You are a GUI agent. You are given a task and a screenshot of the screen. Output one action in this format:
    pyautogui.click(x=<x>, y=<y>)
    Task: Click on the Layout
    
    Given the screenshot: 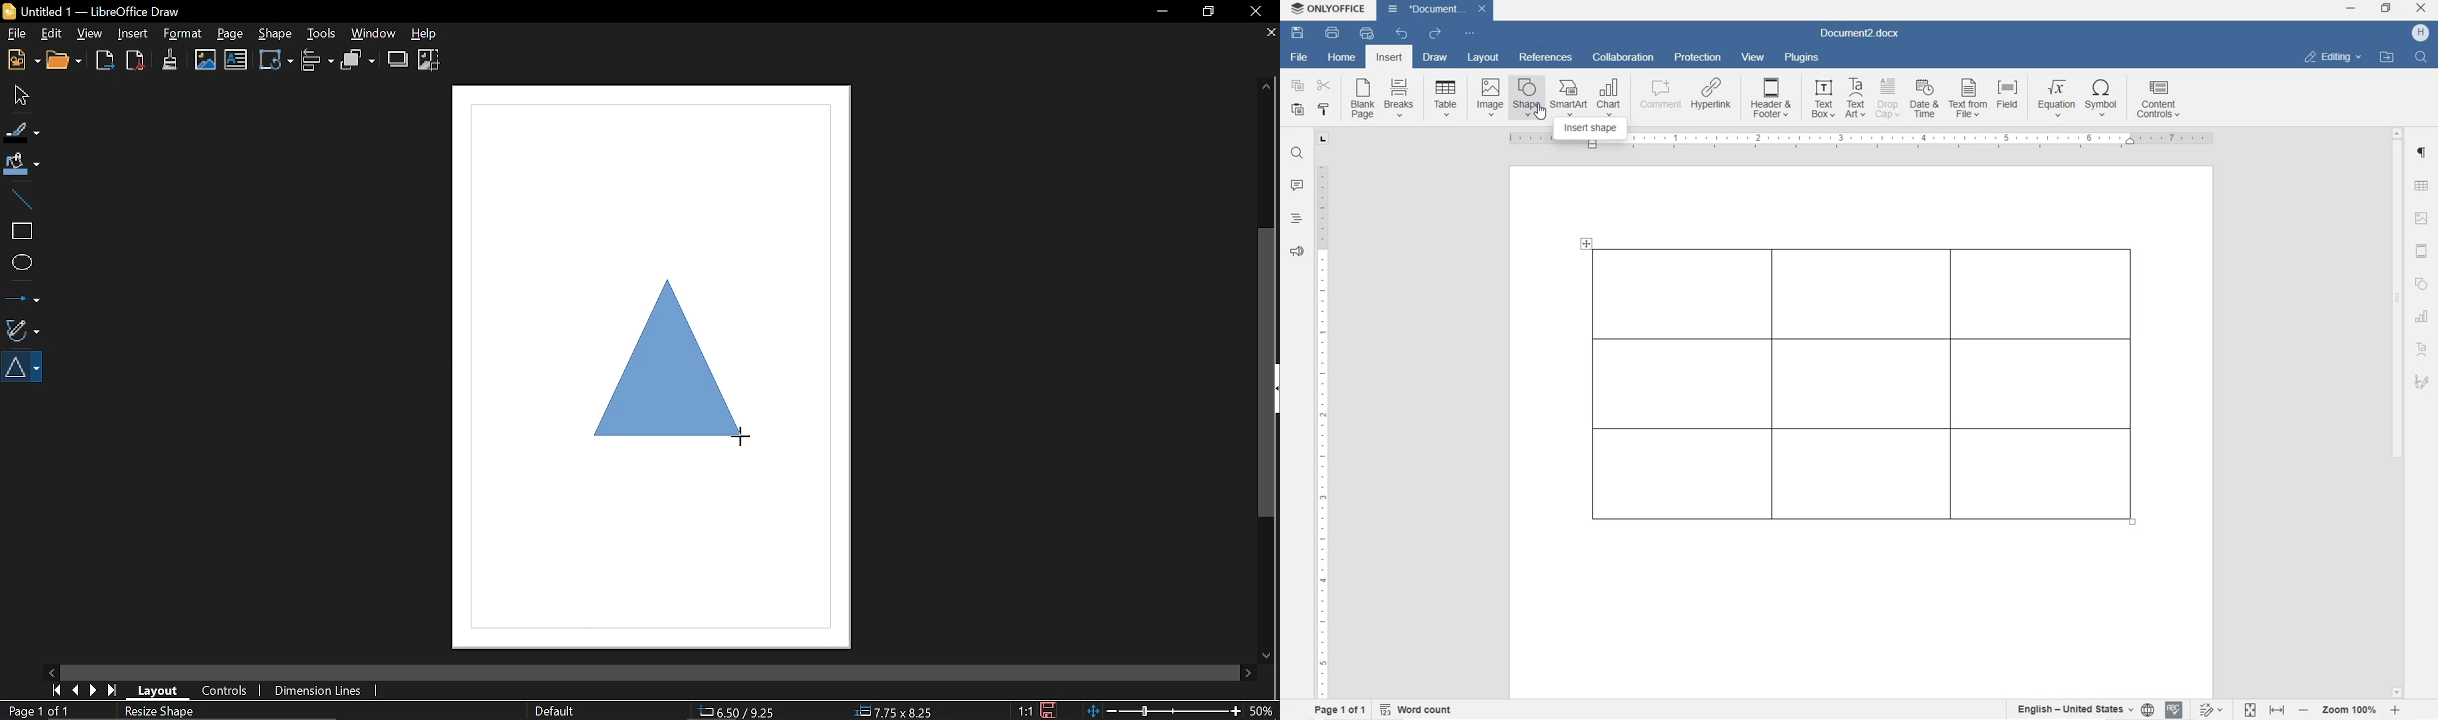 What is the action you would take?
    pyautogui.click(x=155, y=689)
    